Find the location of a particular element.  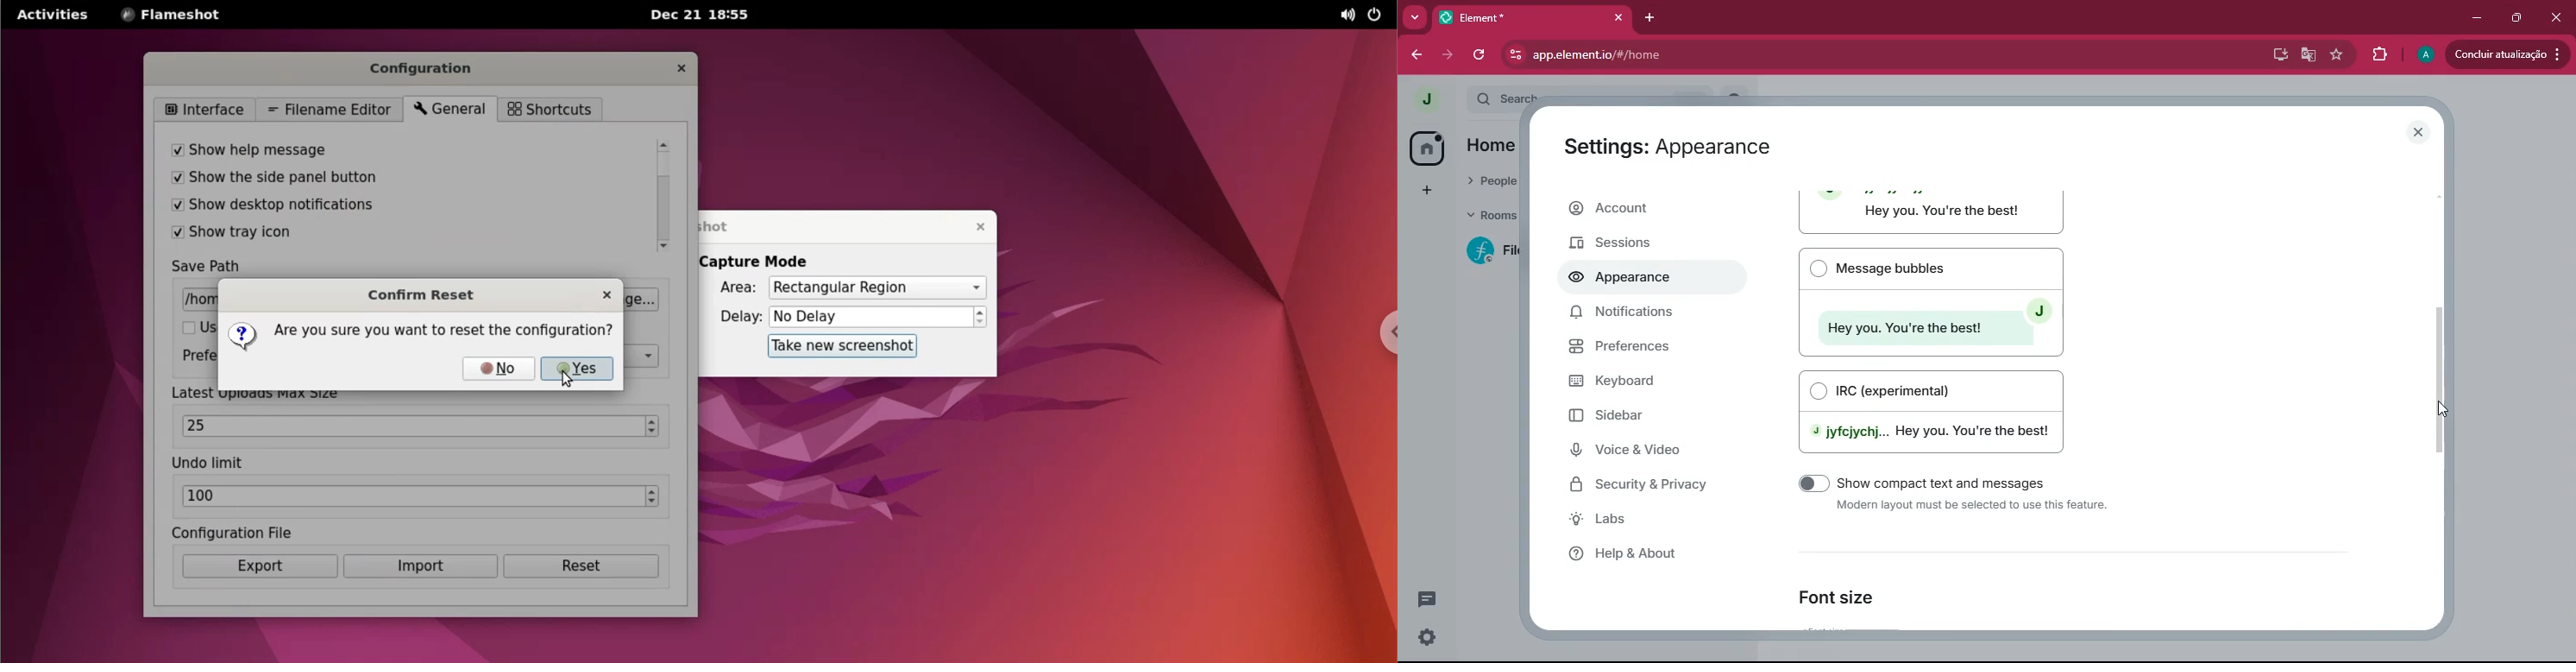

FLAMESHOT is located at coordinates (182, 16).